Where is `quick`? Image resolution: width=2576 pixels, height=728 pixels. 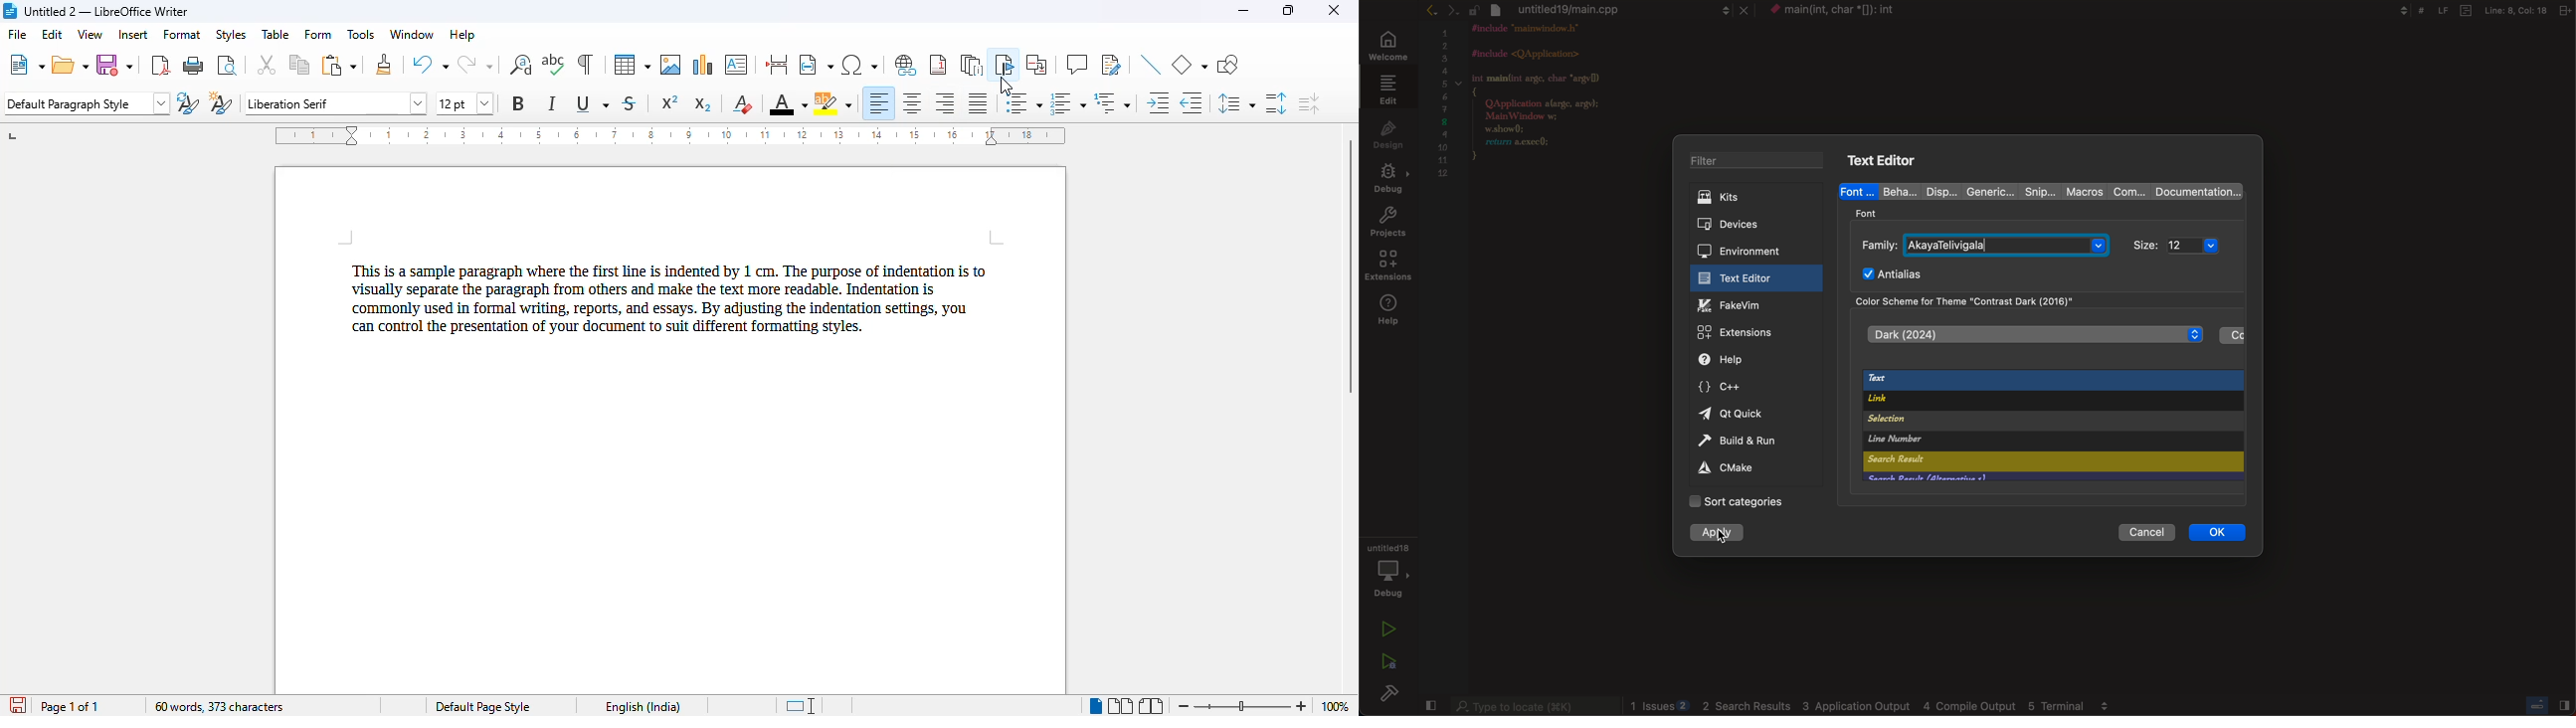 quick is located at coordinates (1735, 414).